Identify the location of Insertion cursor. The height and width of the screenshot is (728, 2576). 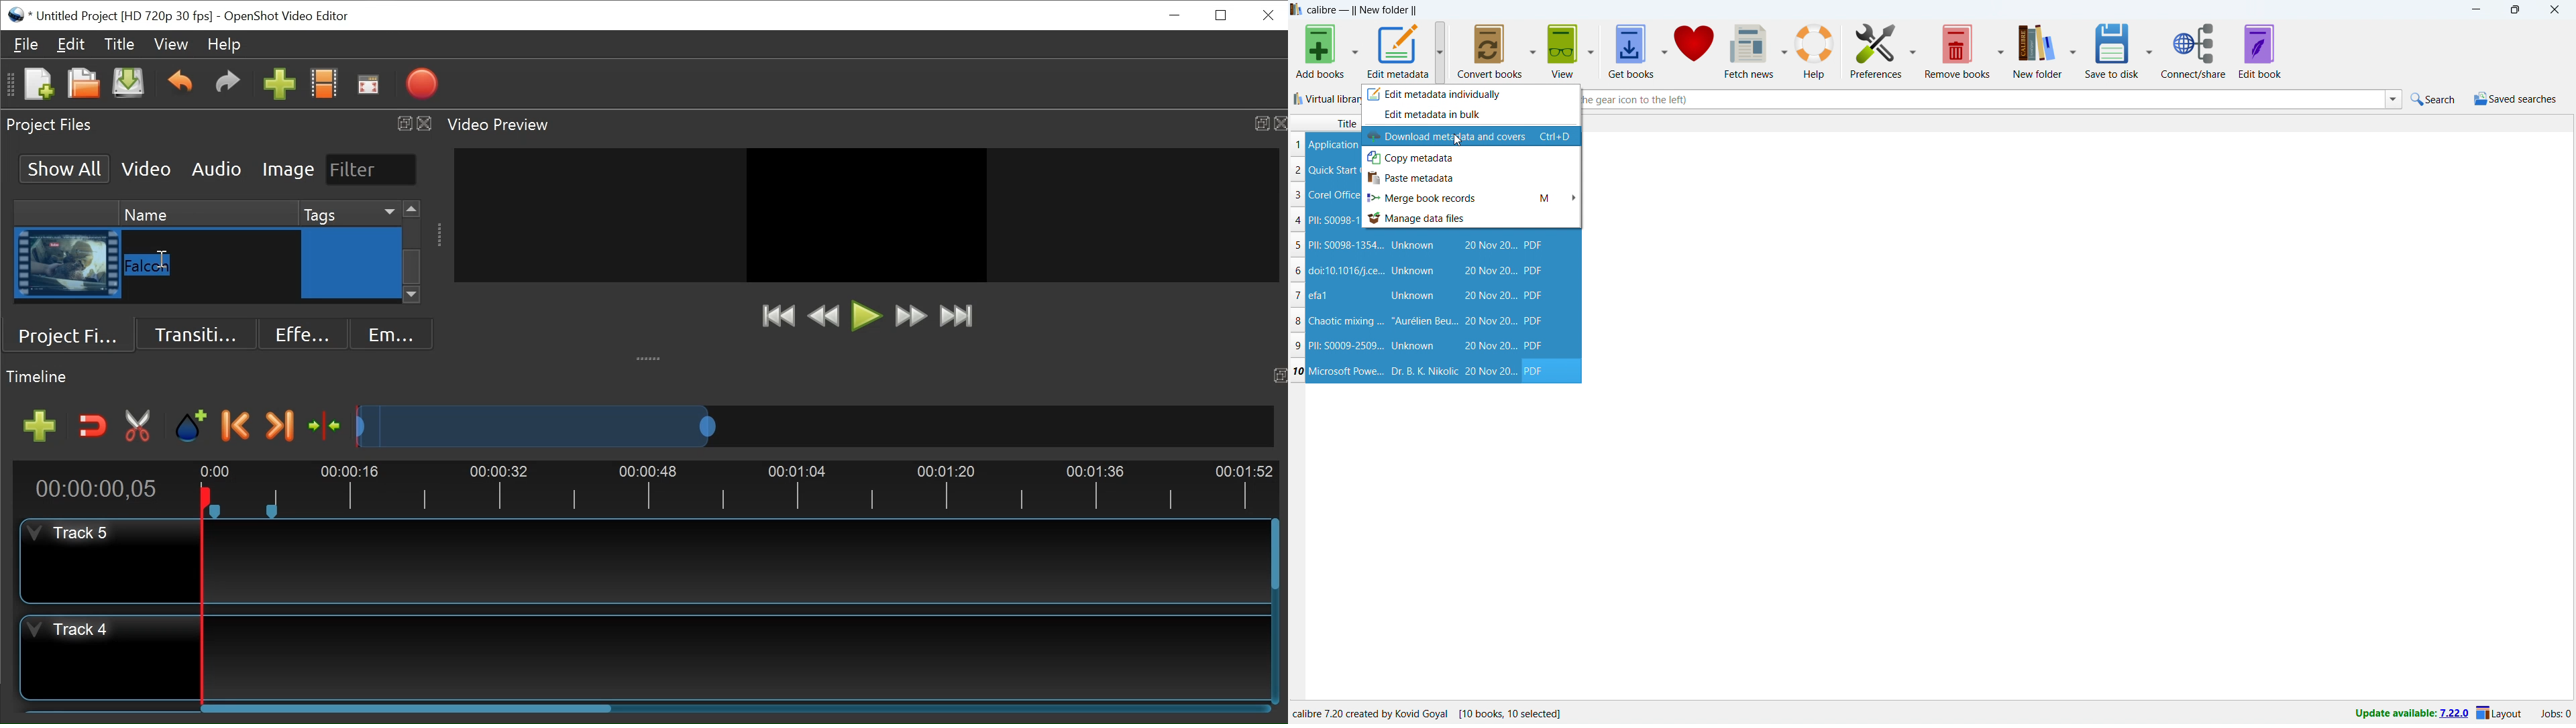
(160, 259).